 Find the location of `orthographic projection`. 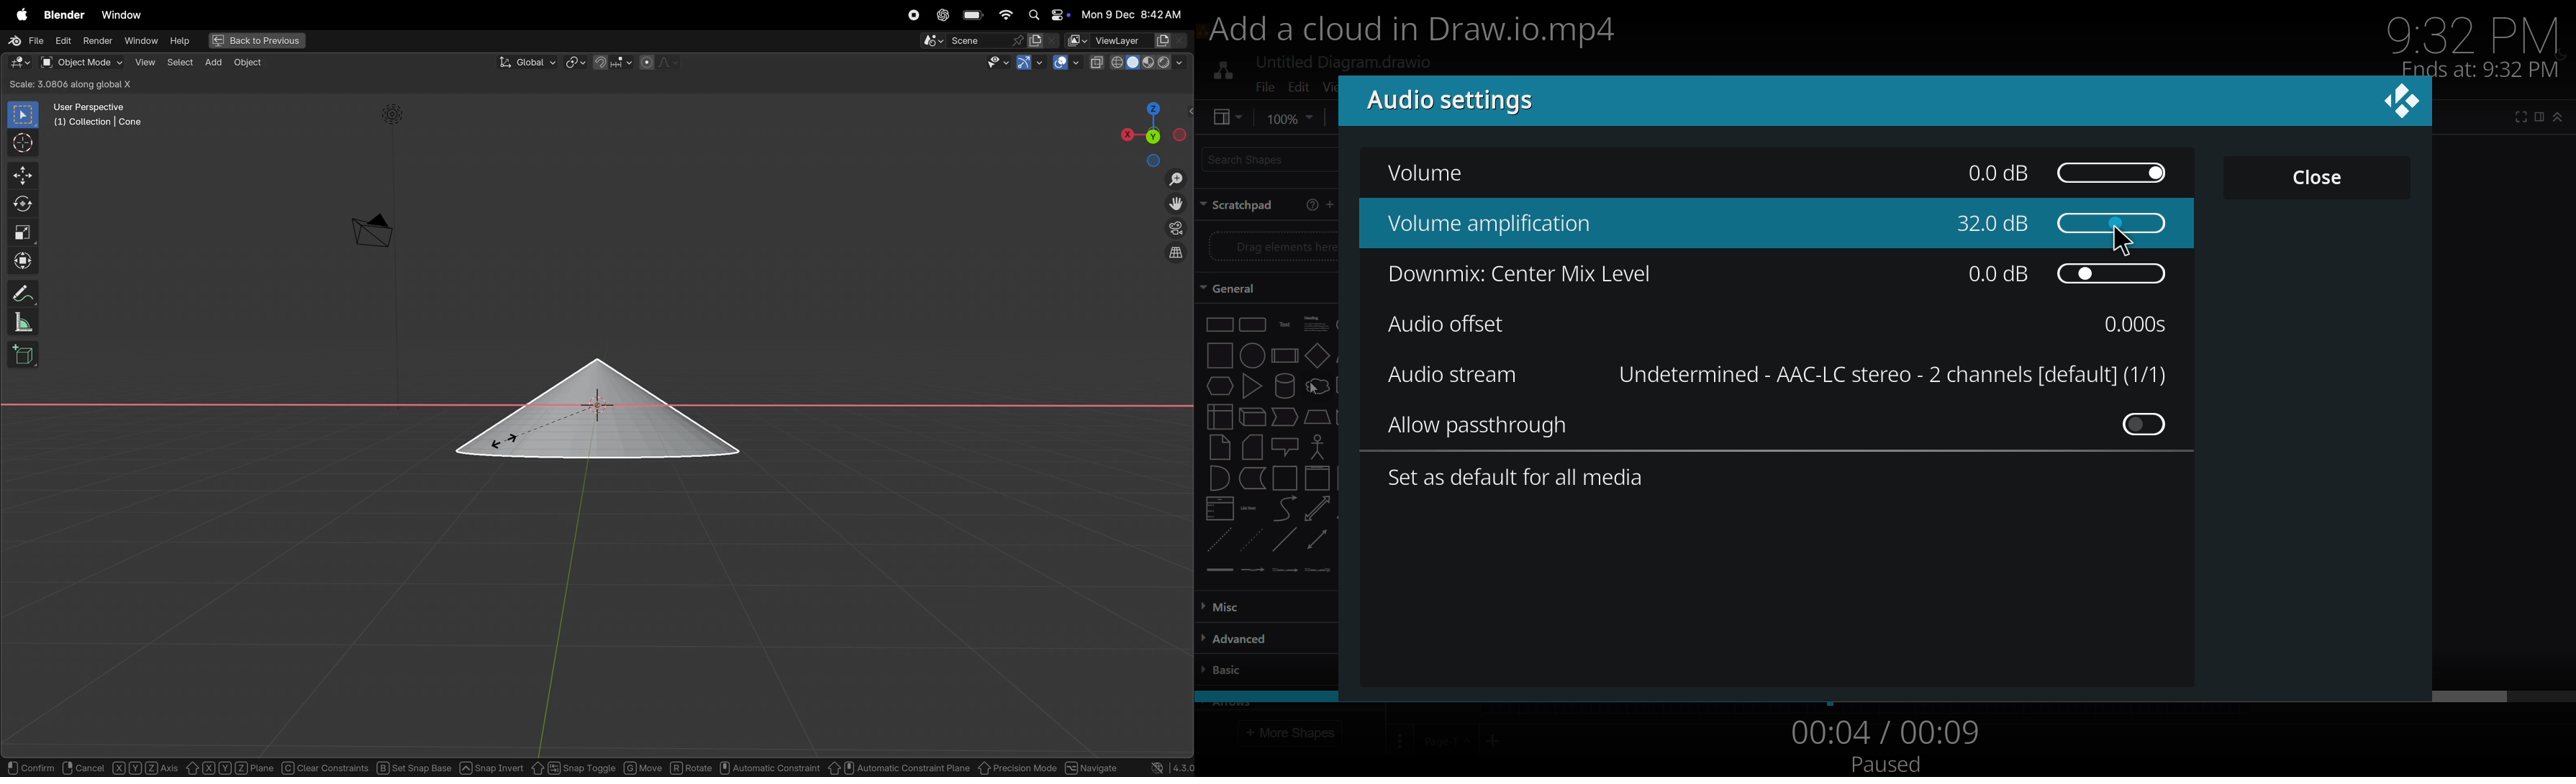

orthographic projection is located at coordinates (1178, 252).